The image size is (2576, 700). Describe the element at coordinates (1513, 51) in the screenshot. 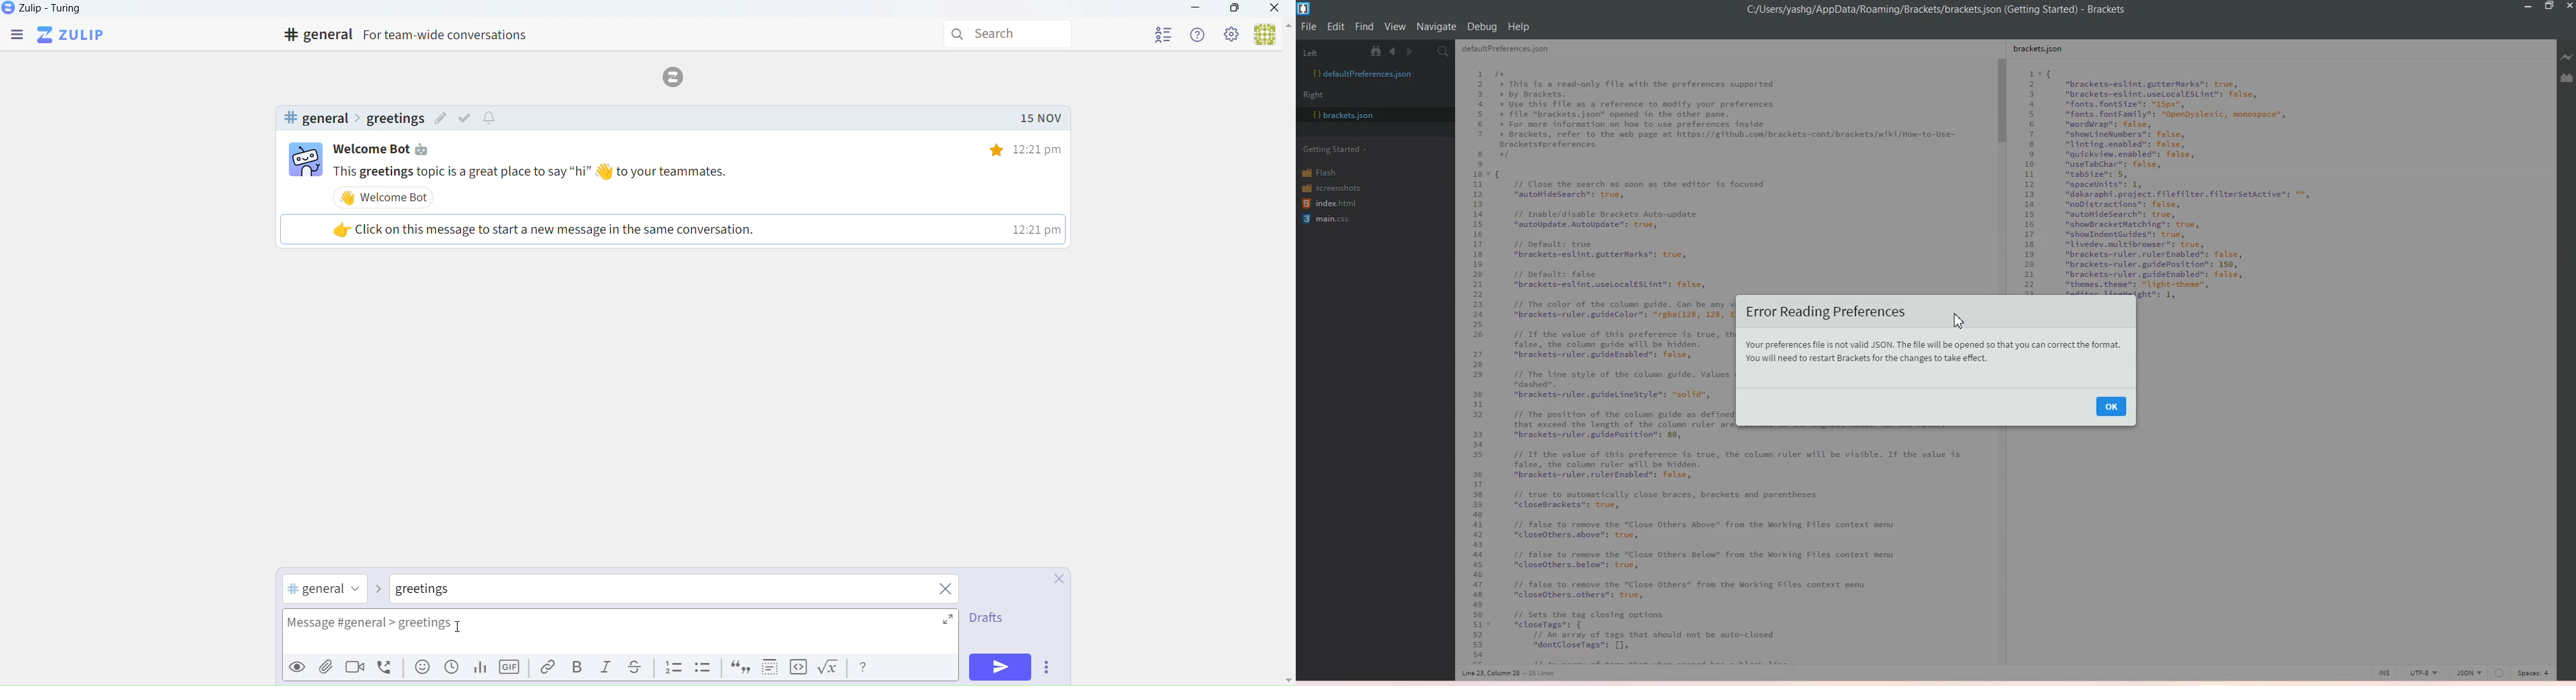

I see `defaultPreferences.json` at that location.